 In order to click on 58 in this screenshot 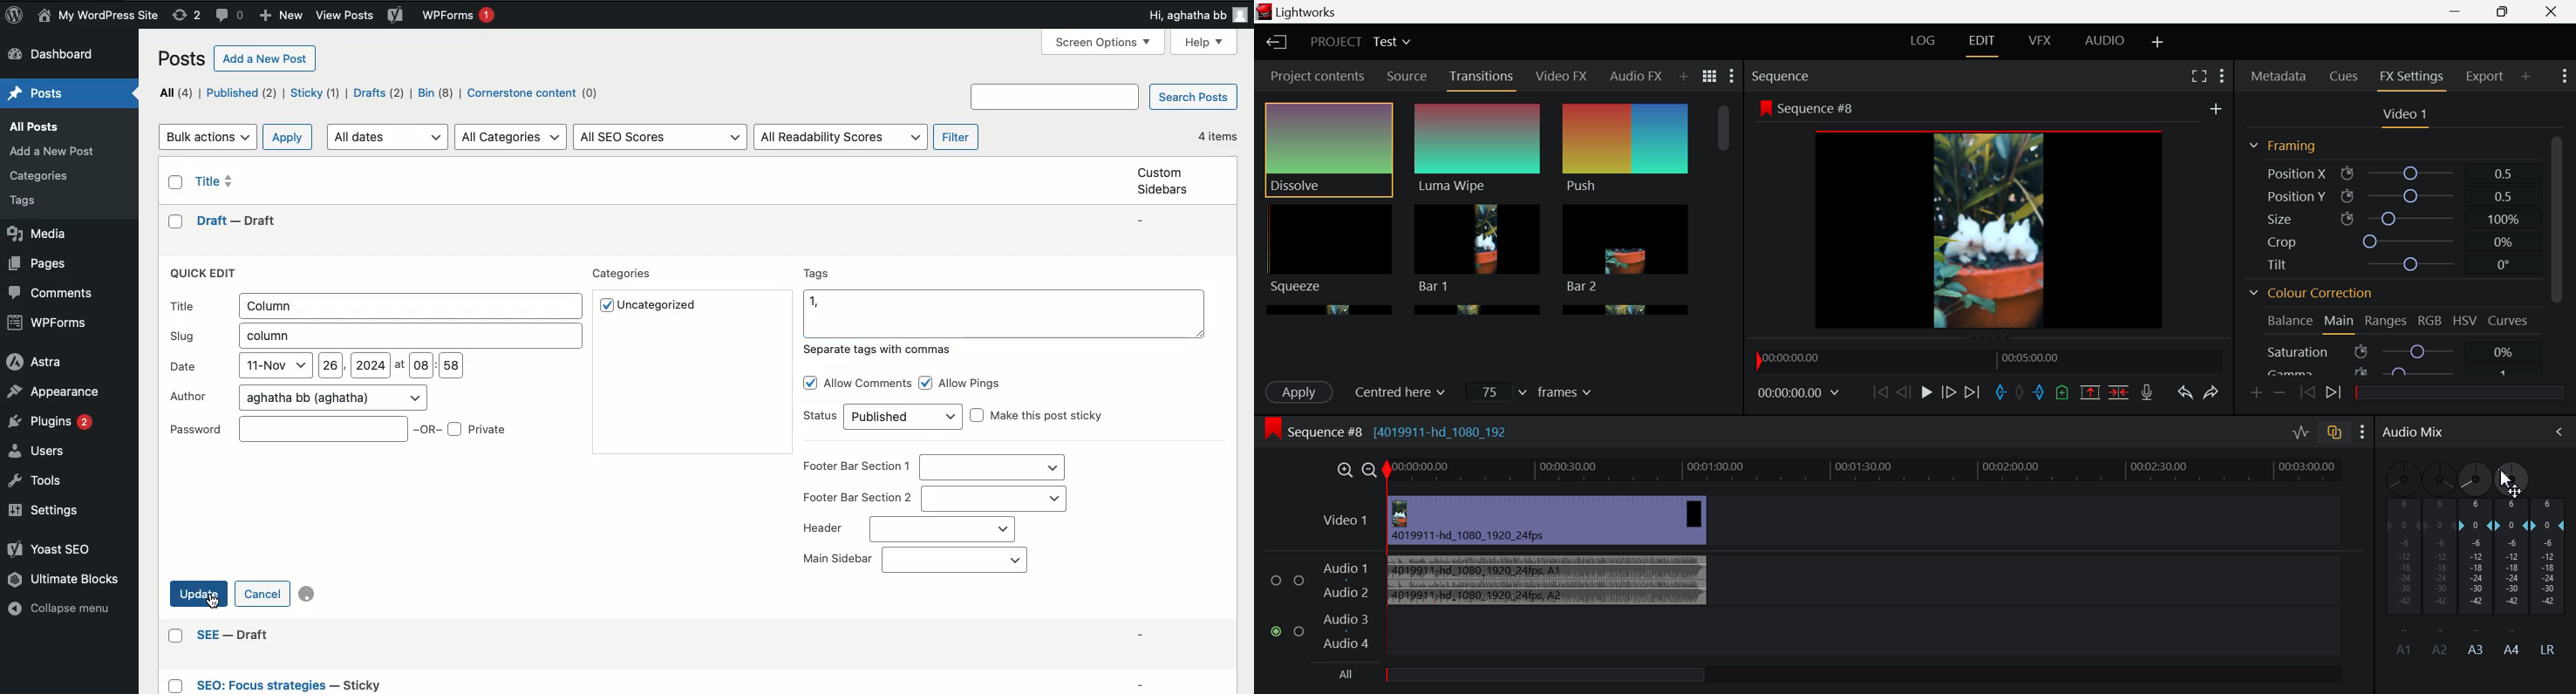, I will do `click(451, 366)`.